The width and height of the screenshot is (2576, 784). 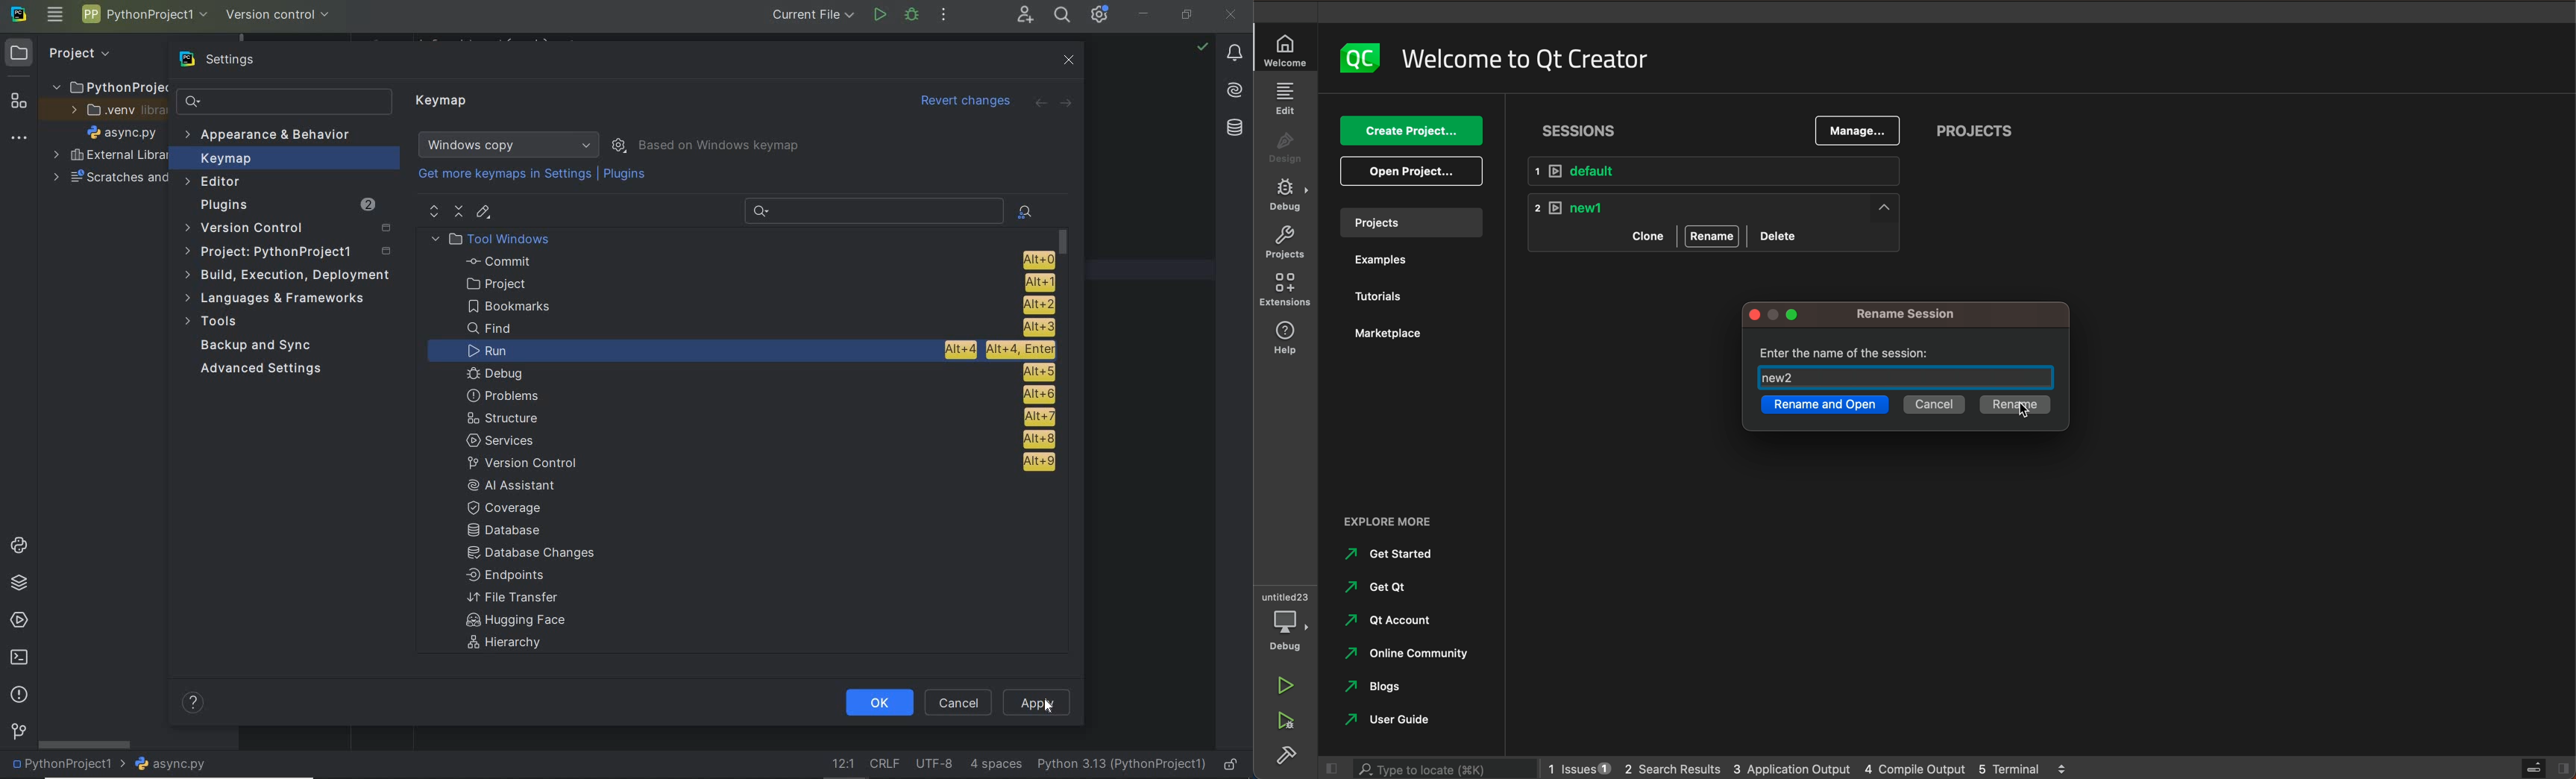 I want to click on Cancel, so click(x=956, y=702).